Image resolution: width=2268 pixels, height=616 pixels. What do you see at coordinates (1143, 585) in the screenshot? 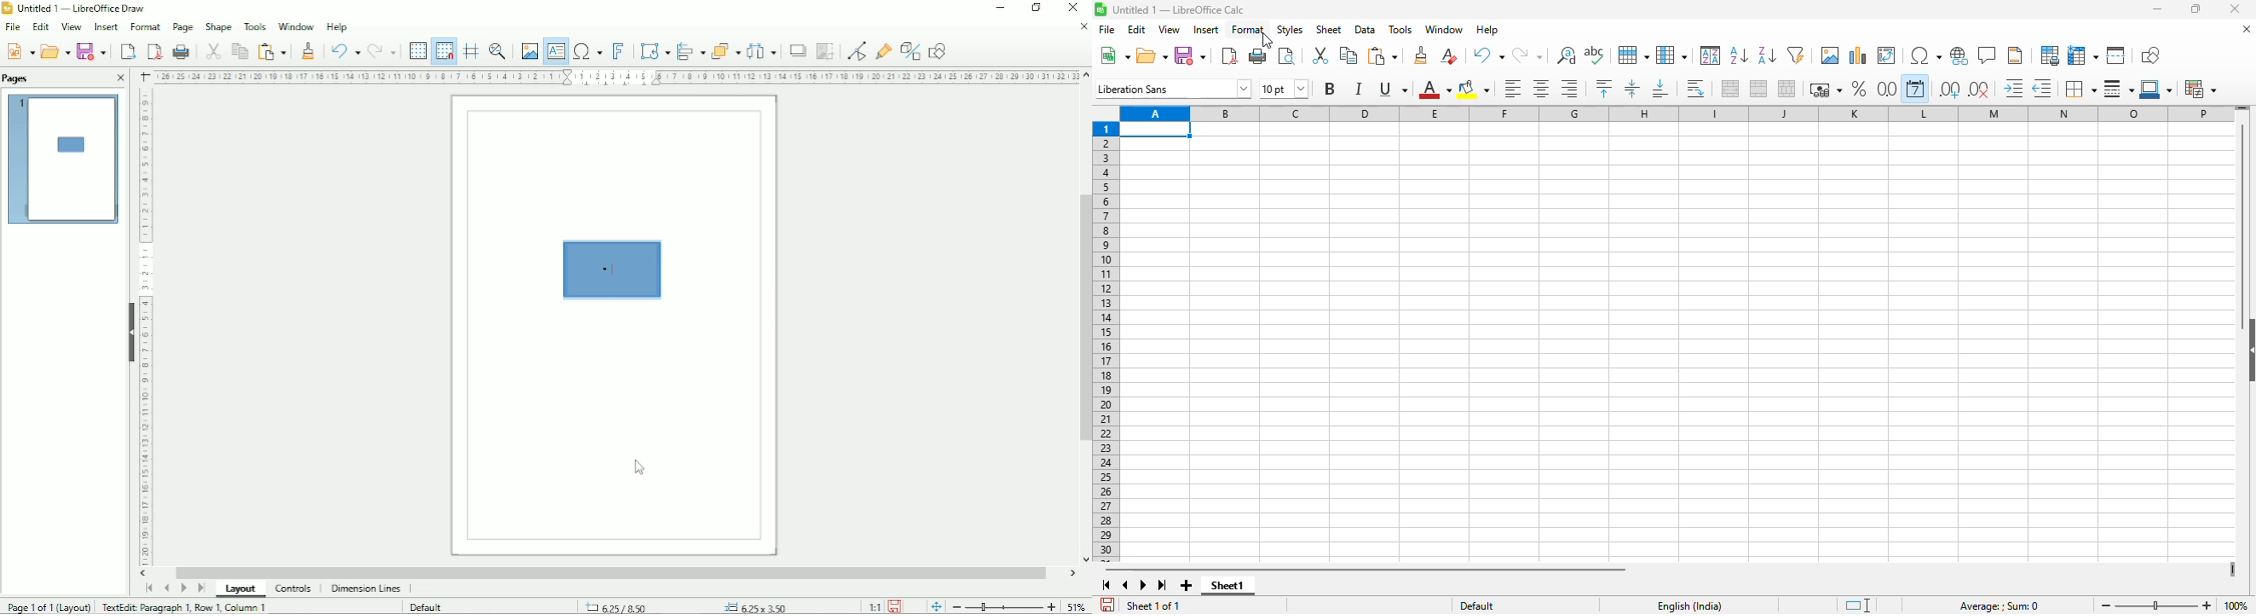
I see `scroll to next sheet` at bounding box center [1143, 585].